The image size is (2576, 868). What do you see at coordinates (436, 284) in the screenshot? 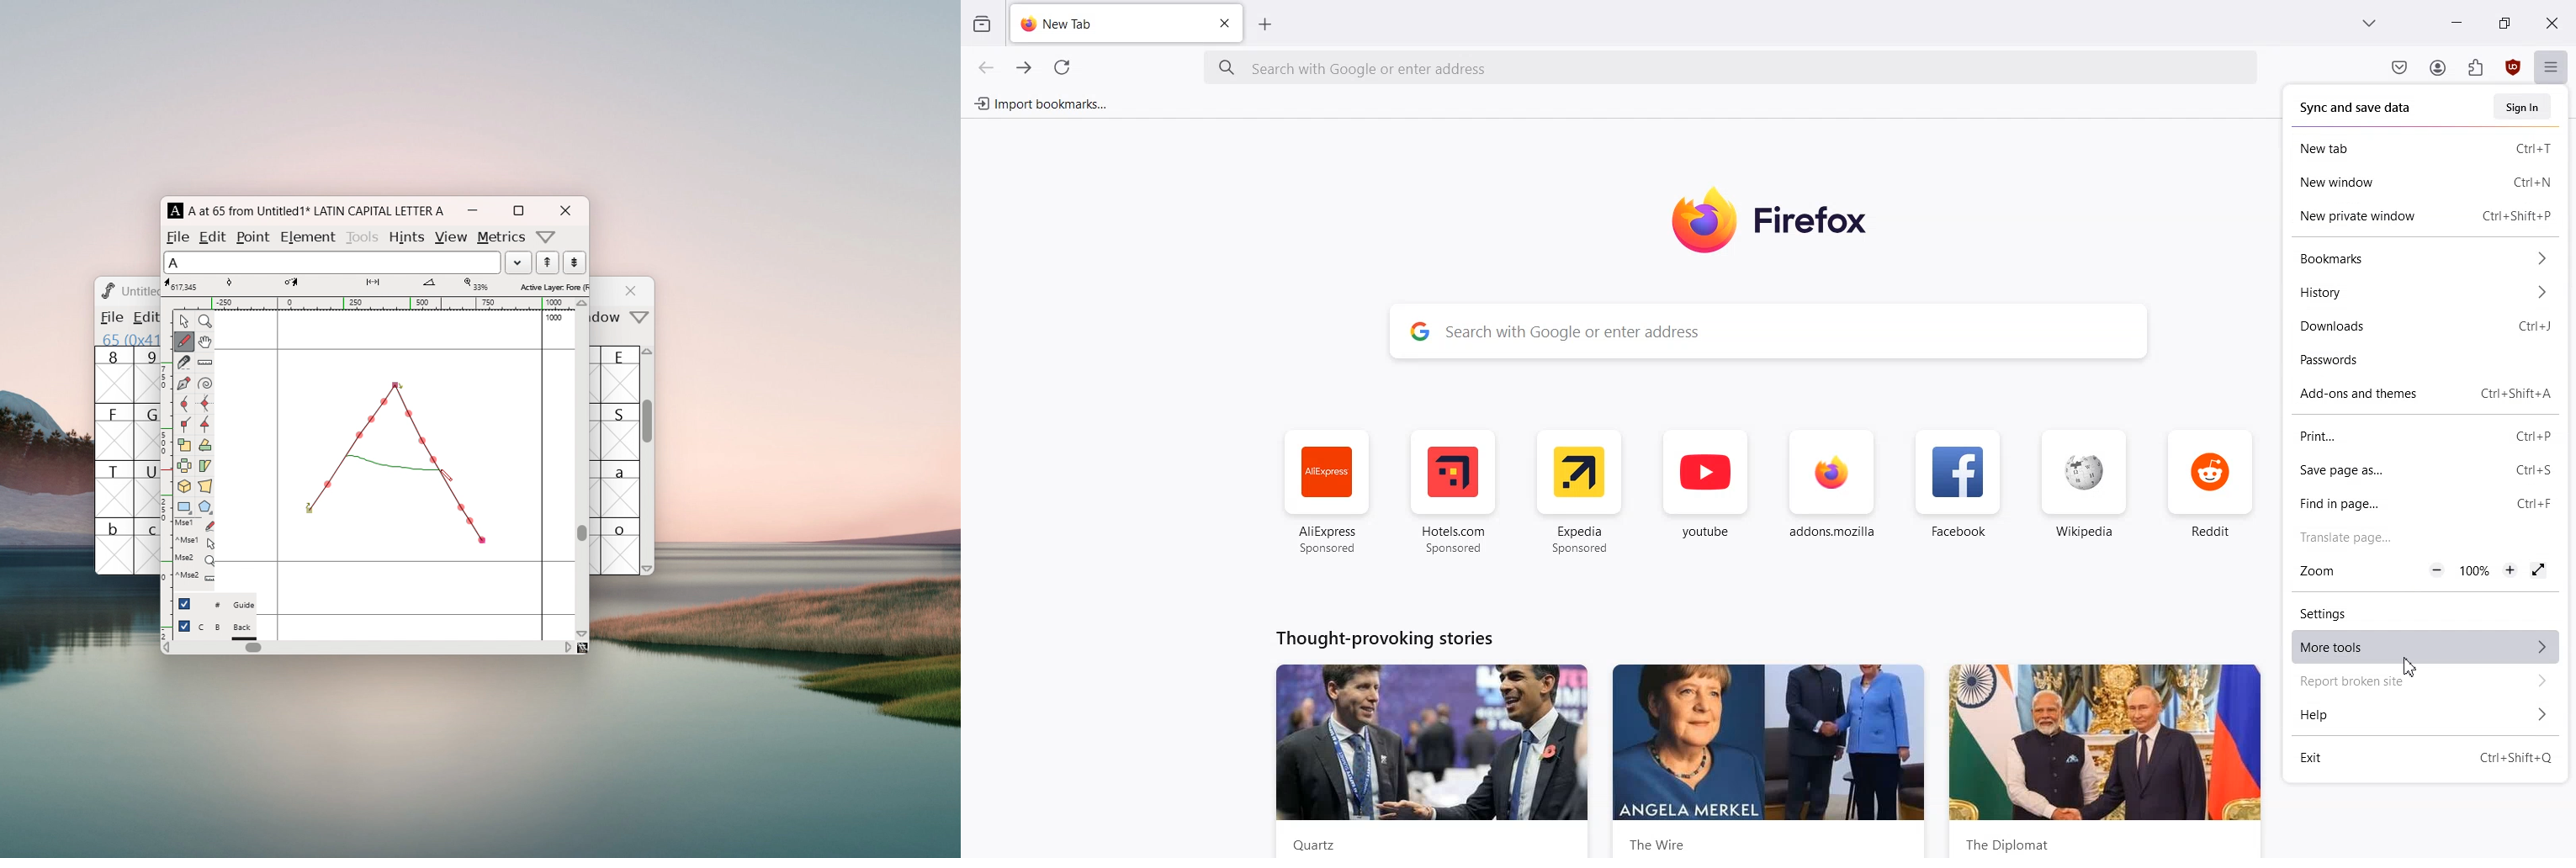
I see `angle` at bounding box center [436, 284].